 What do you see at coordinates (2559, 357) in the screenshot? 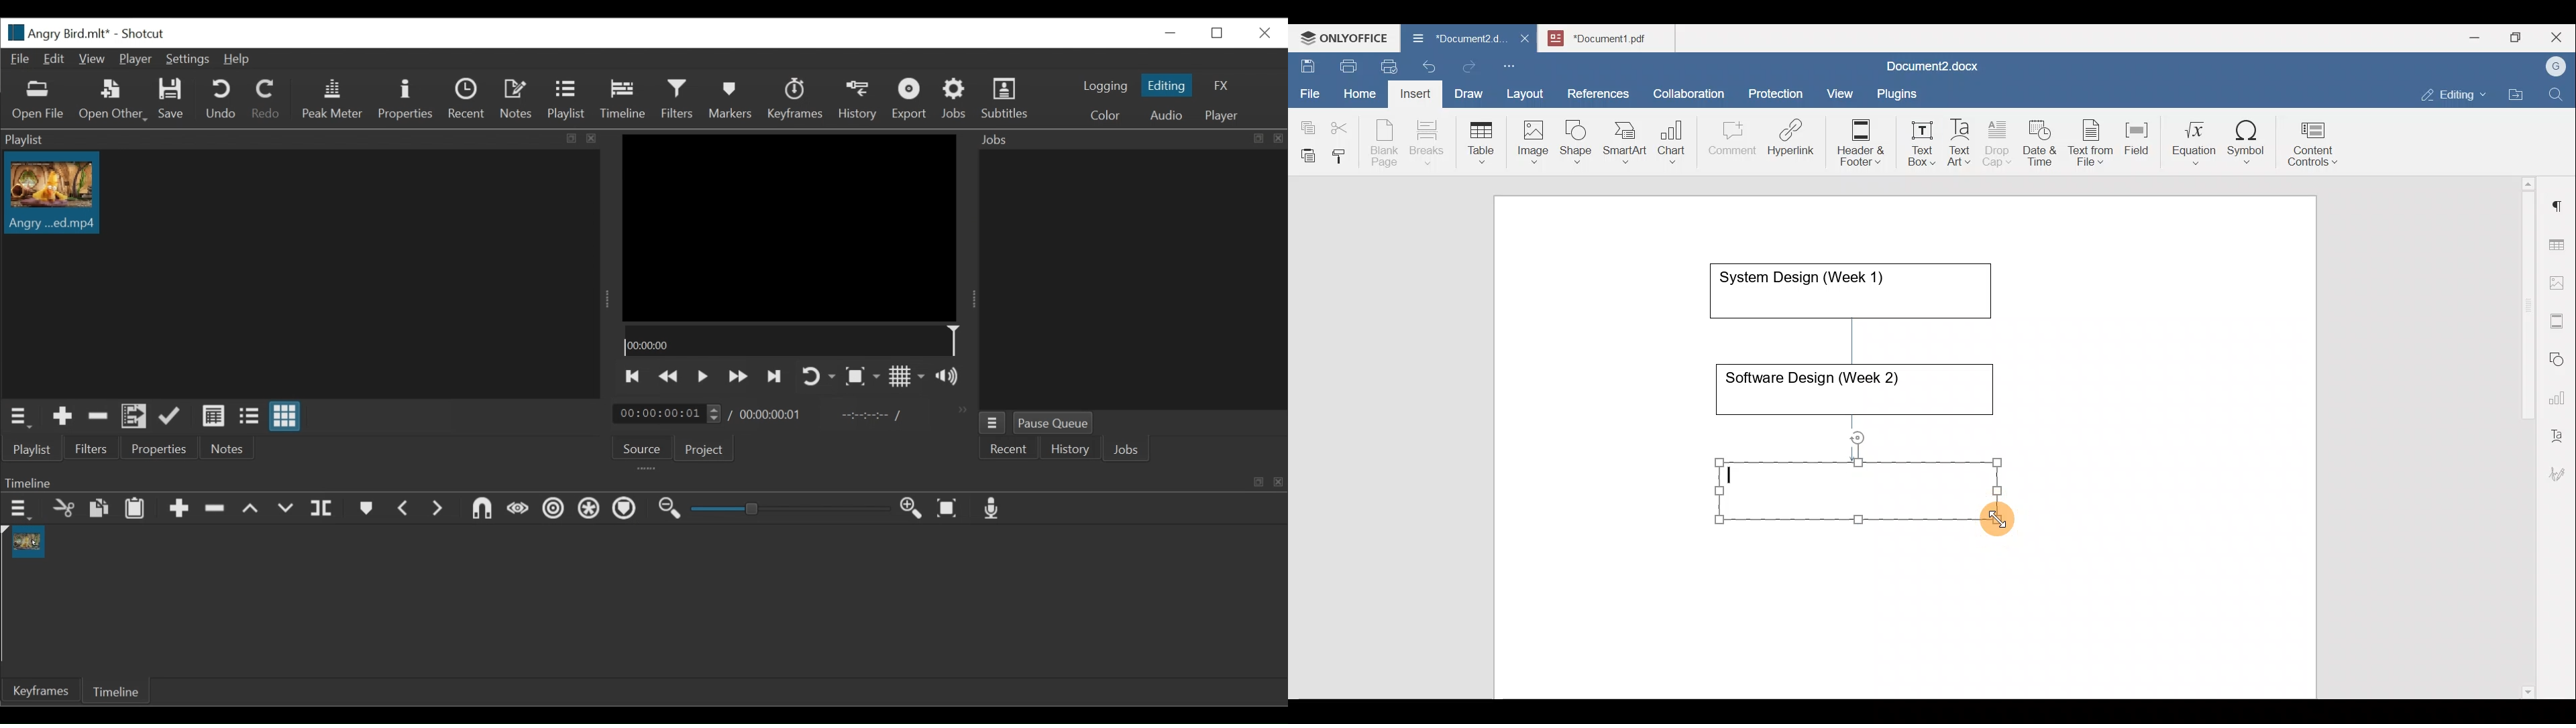
I see `Shapes settings` at bounding box center [2559, 357].